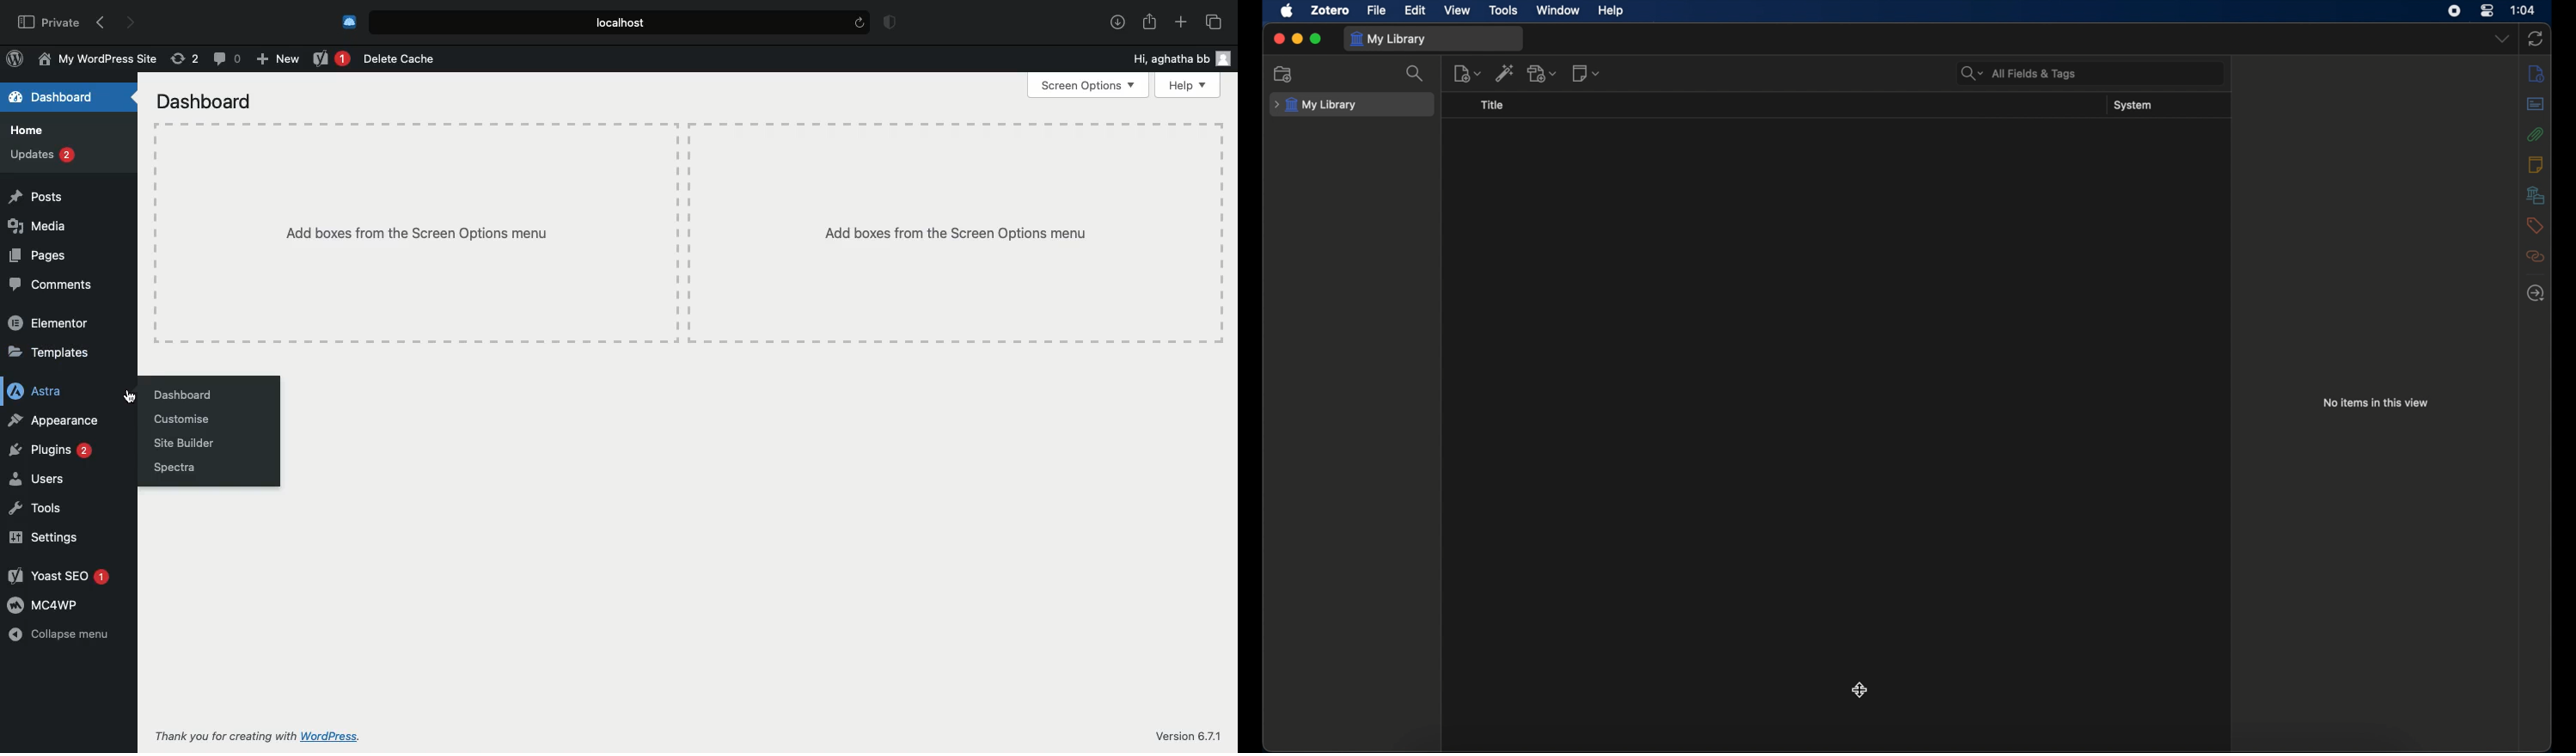  What do you see at coordinates (1491, 105) in the screenshot?
I see `title` at bounding box center [1491, 105].